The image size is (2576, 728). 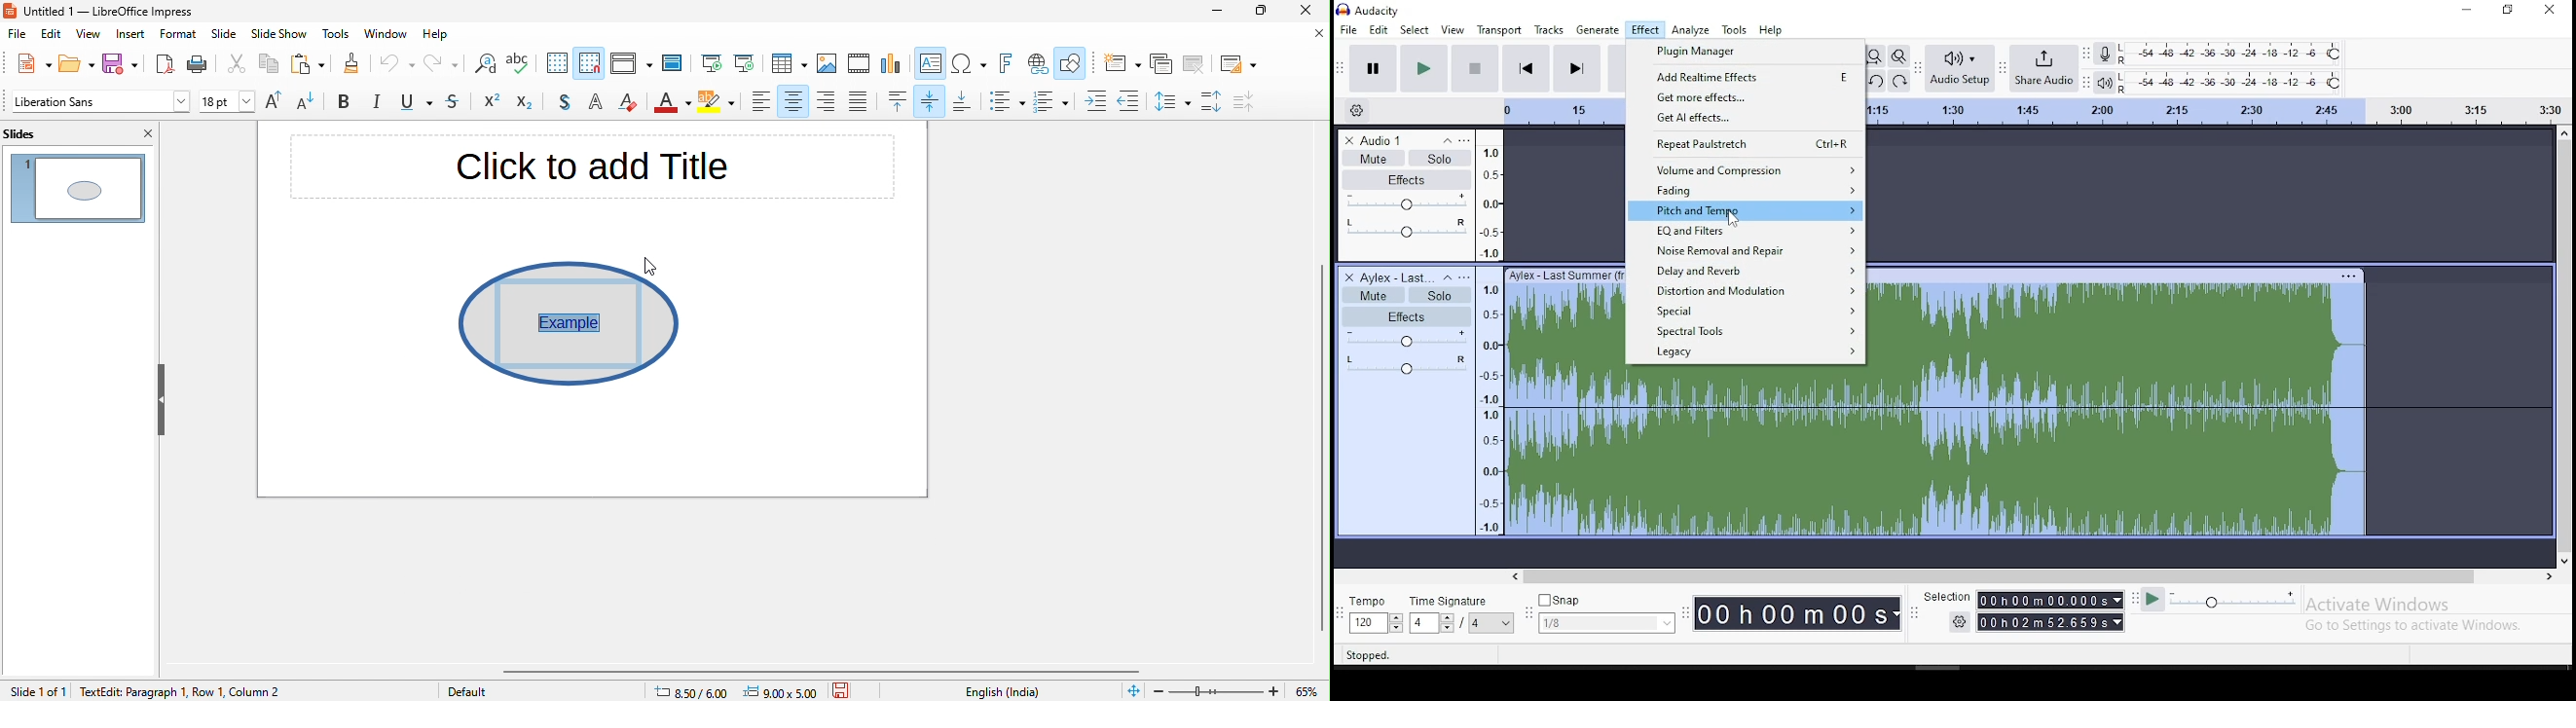 What do you see at coordinates (827, 100) in the screenshot?
I see `align right` at bounding box center [827, 100].